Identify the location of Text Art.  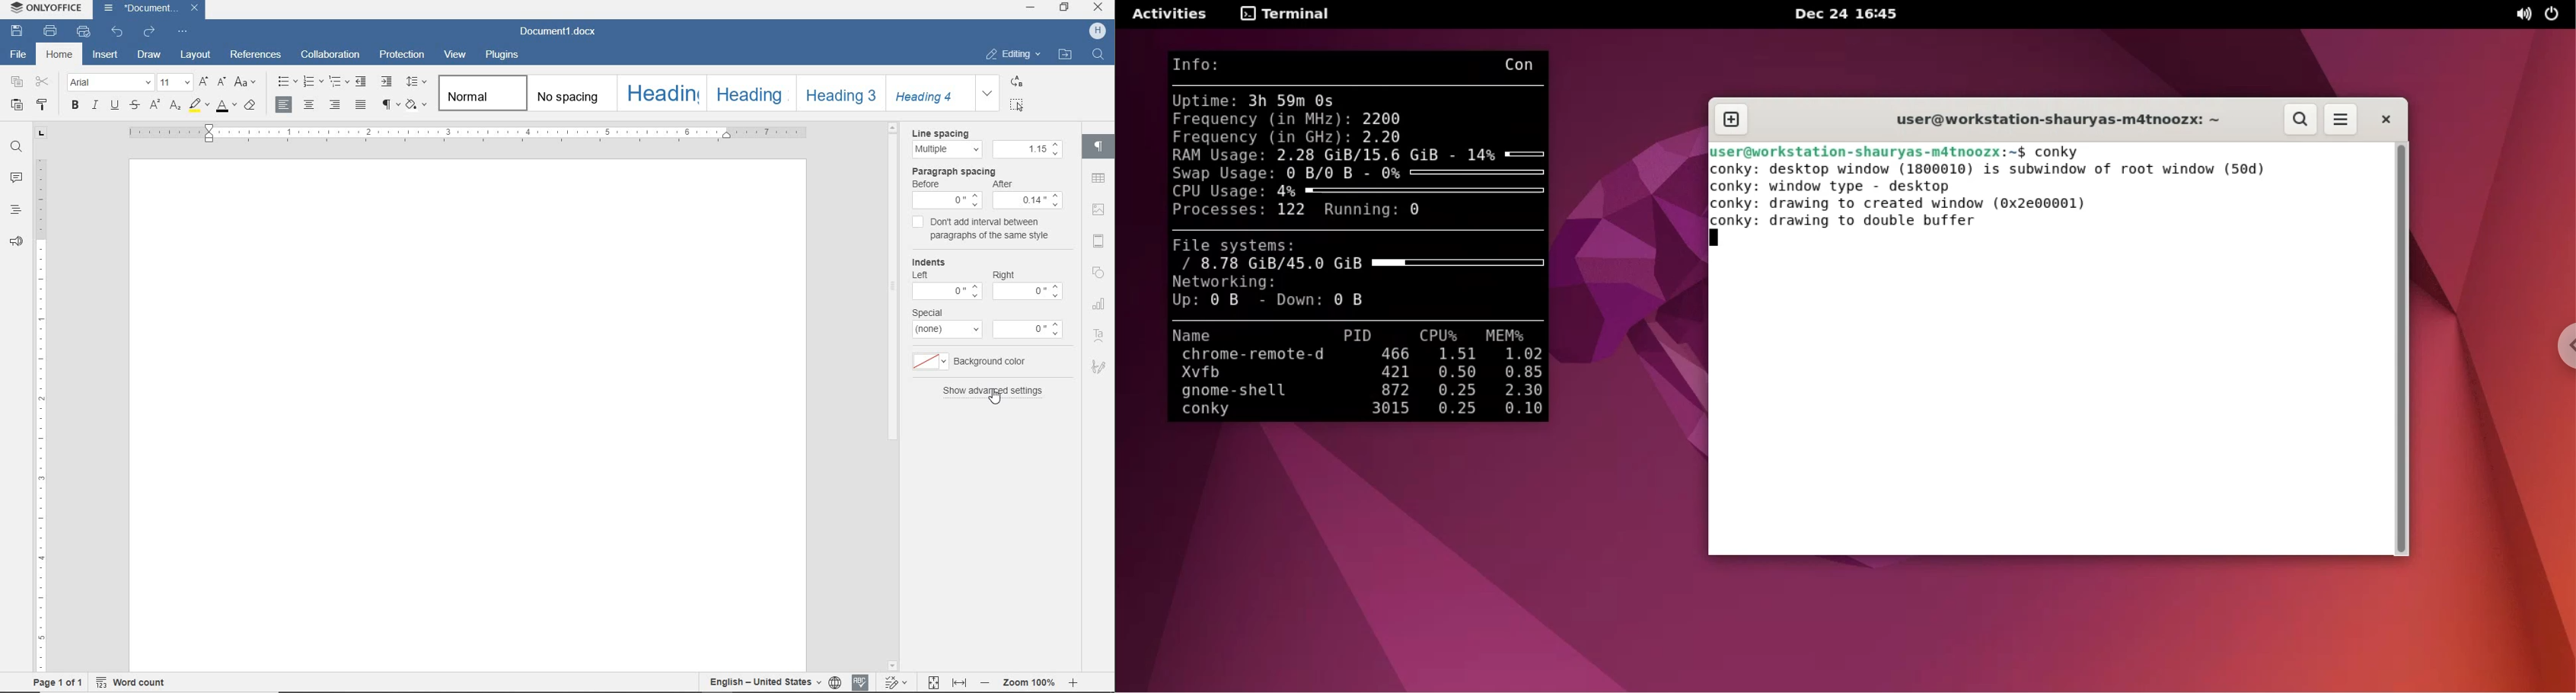
(1100, 336).